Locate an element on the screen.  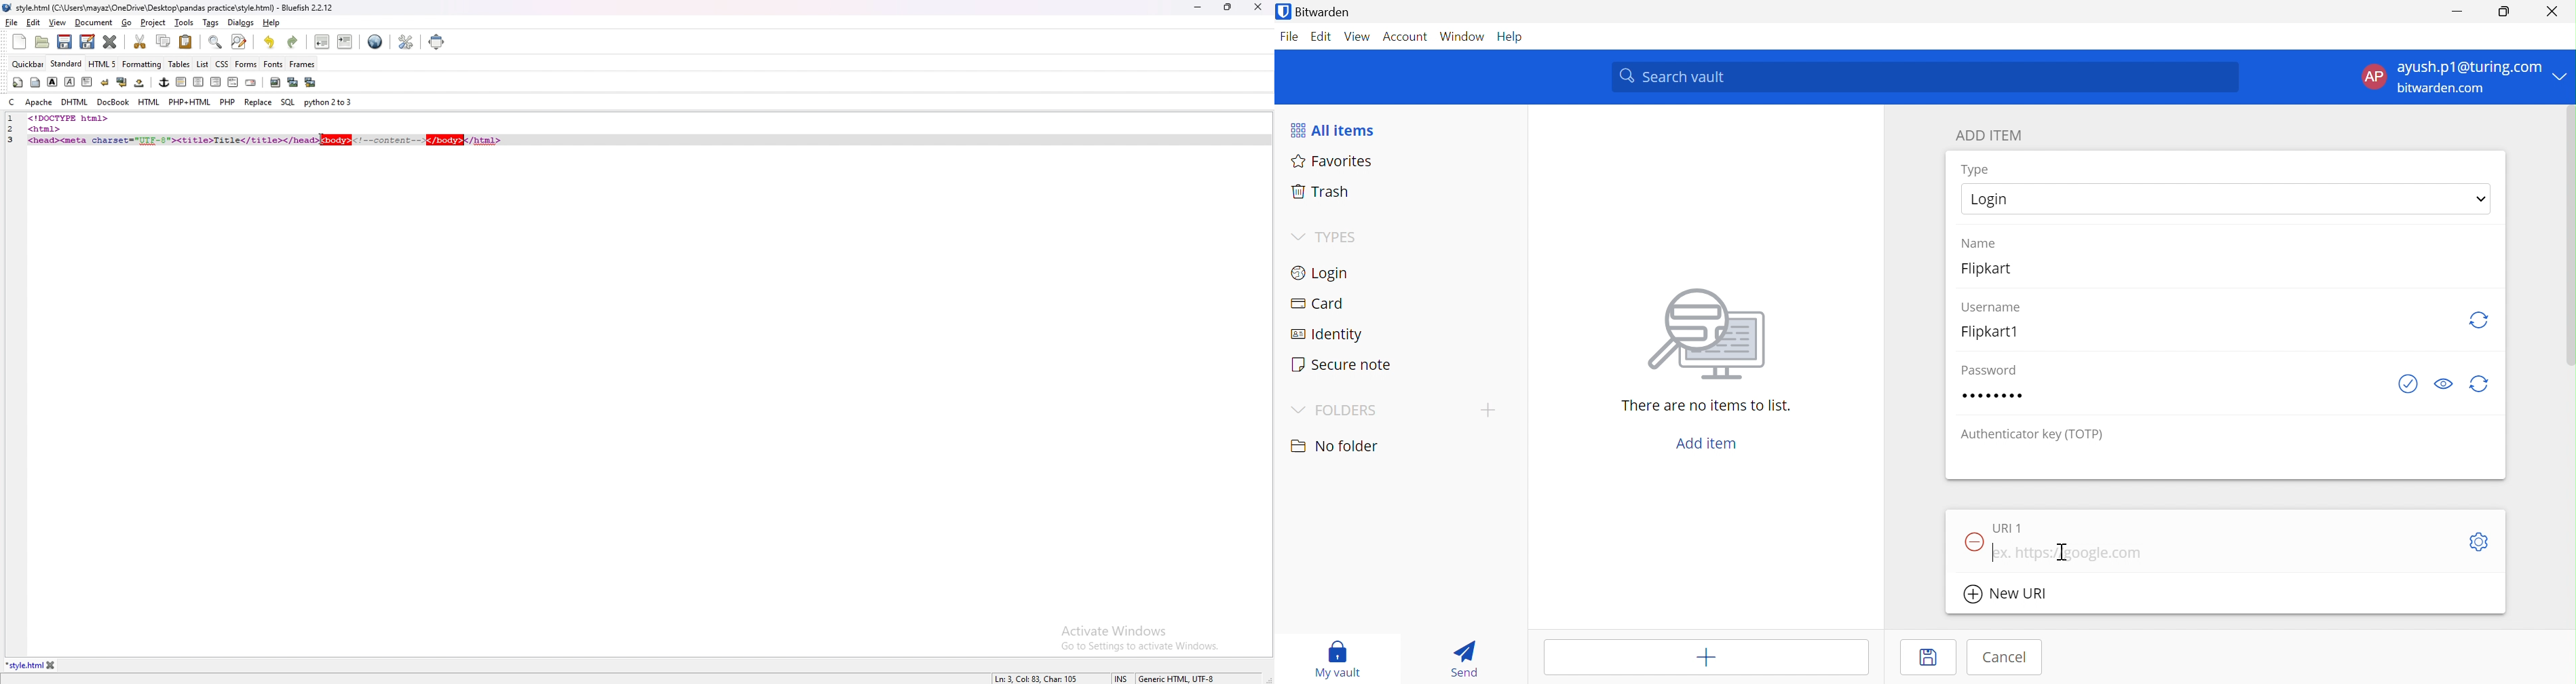
Drop Down is located at coordinates (1298, 411).